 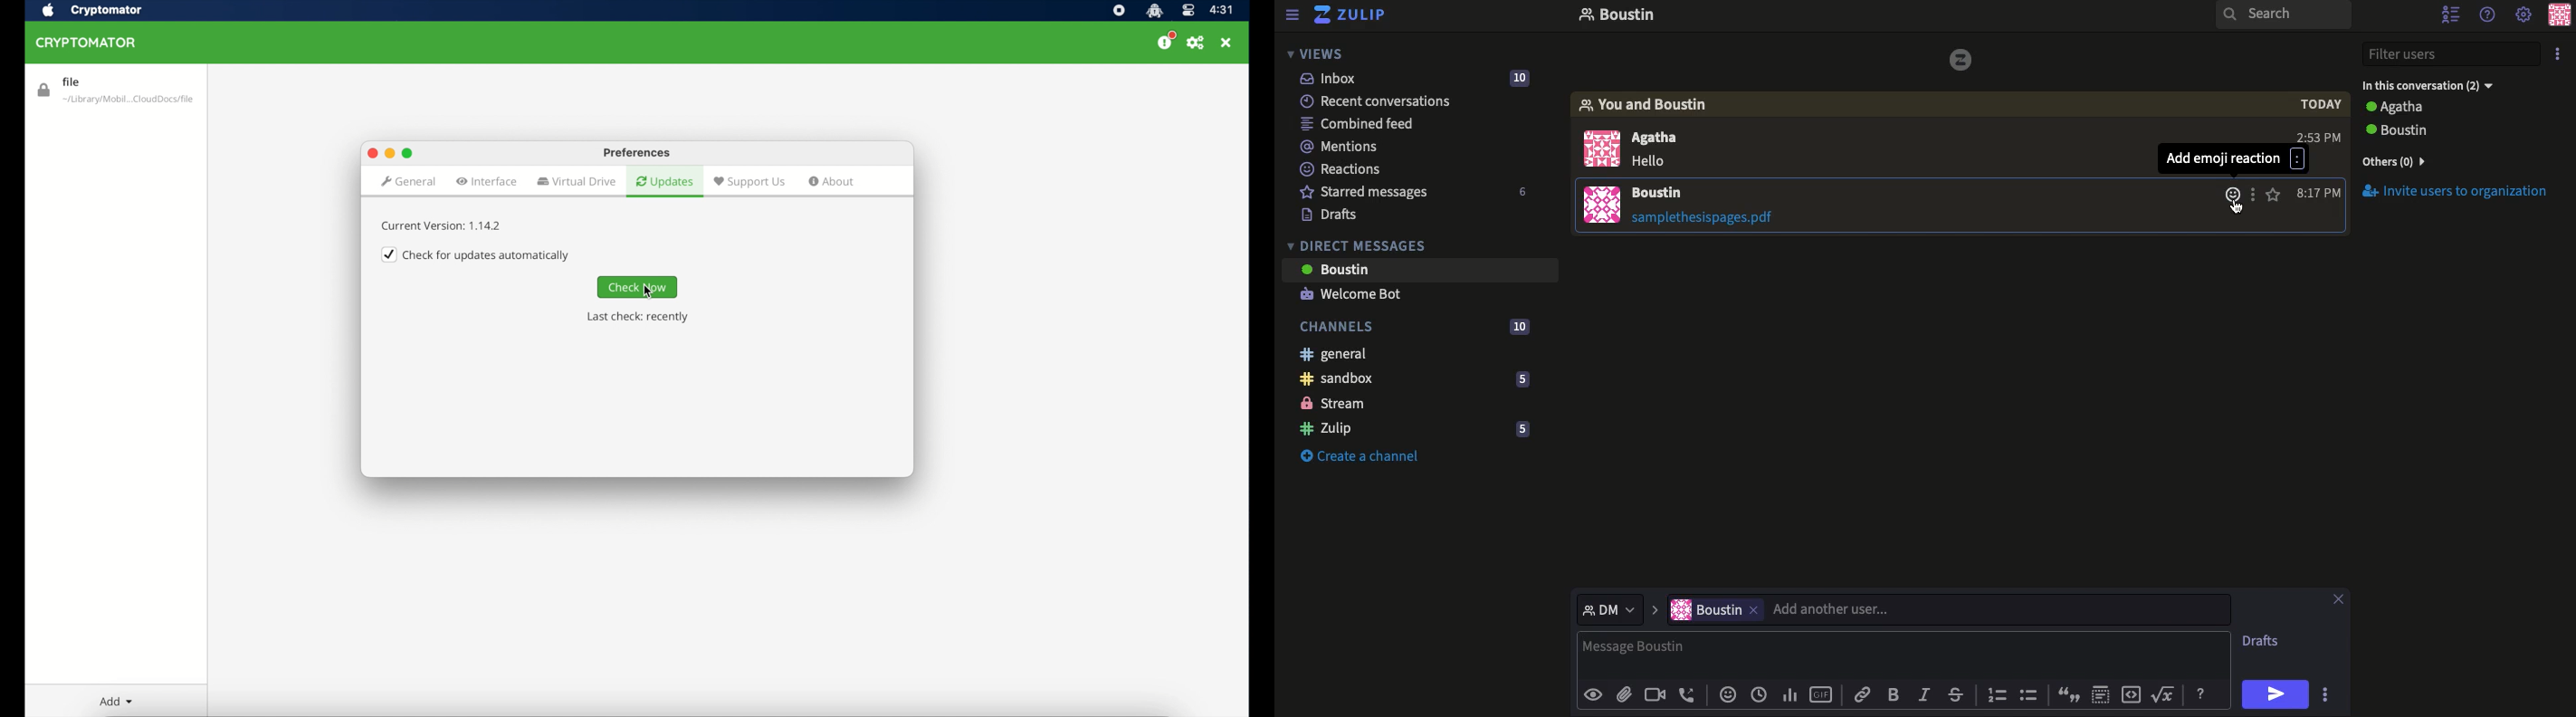 I want to click on Audio call, so click(x=1689, y=693).